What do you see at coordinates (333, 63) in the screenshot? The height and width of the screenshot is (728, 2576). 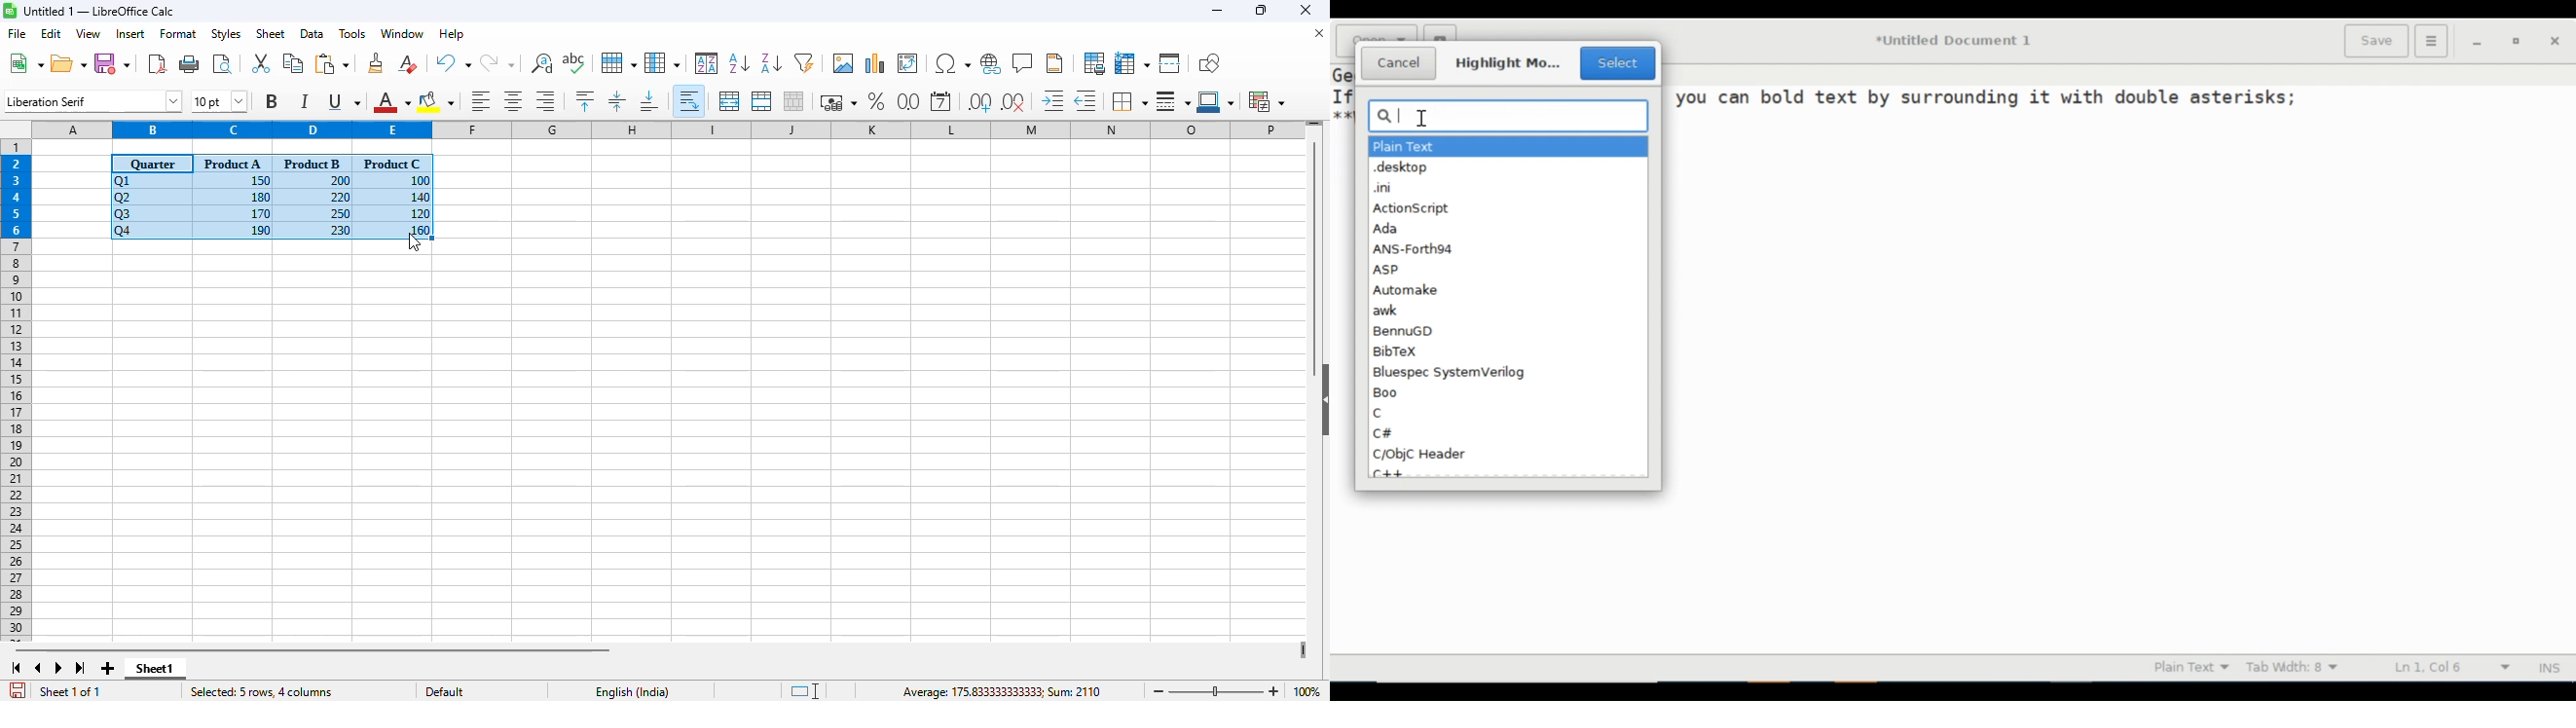 I see `paste` at bounding box center [333, 63].